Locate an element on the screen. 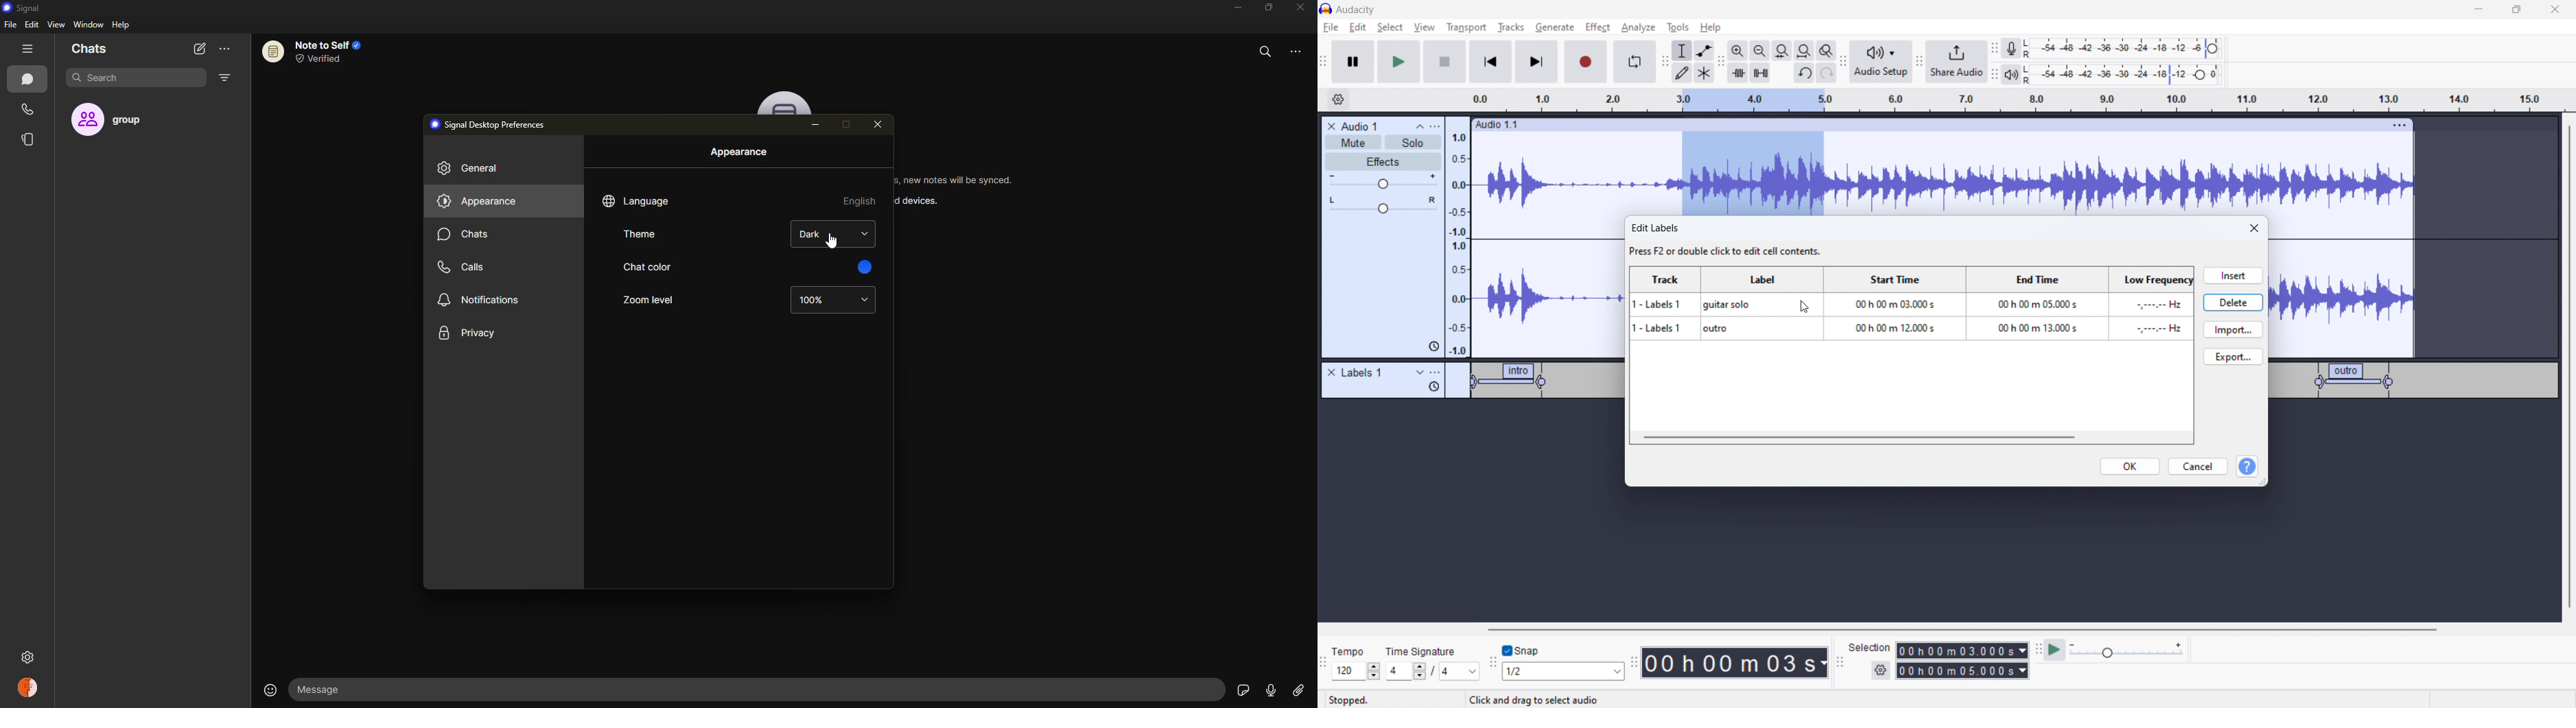 Image resolution: width=2576 pixels, height=728 pixels. left and right channels is located at coordinates (2030, 50).